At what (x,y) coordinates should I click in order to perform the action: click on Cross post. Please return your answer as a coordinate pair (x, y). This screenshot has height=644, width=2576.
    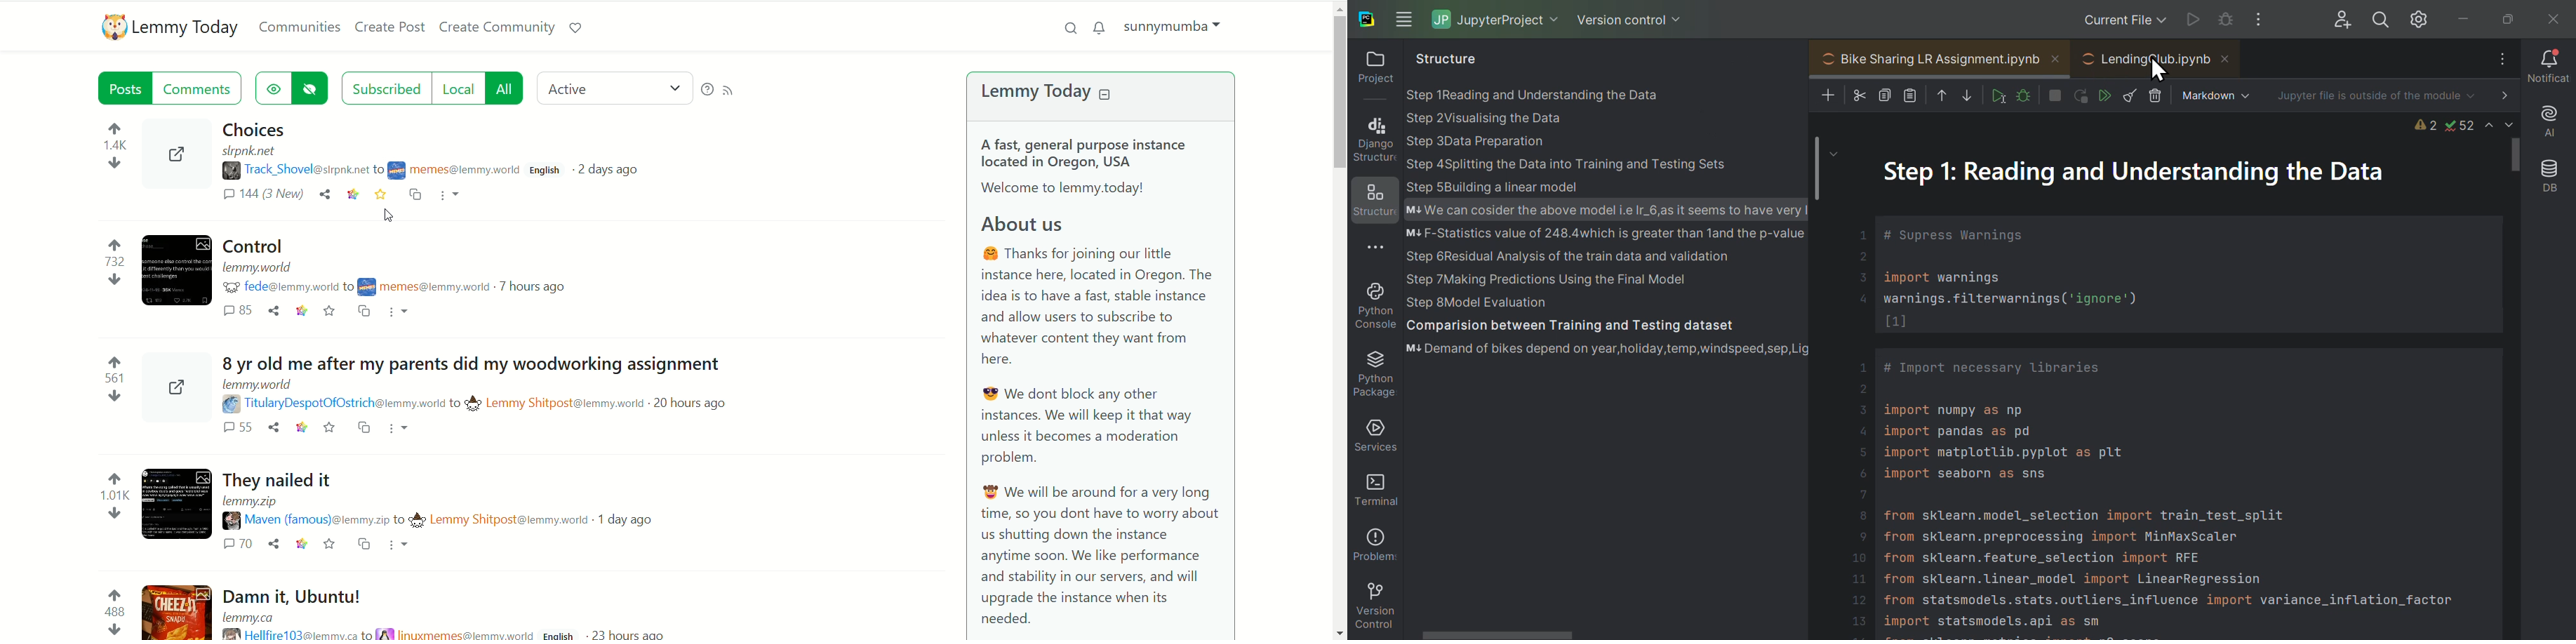
    Looking at the image, I should click on (363, 311).